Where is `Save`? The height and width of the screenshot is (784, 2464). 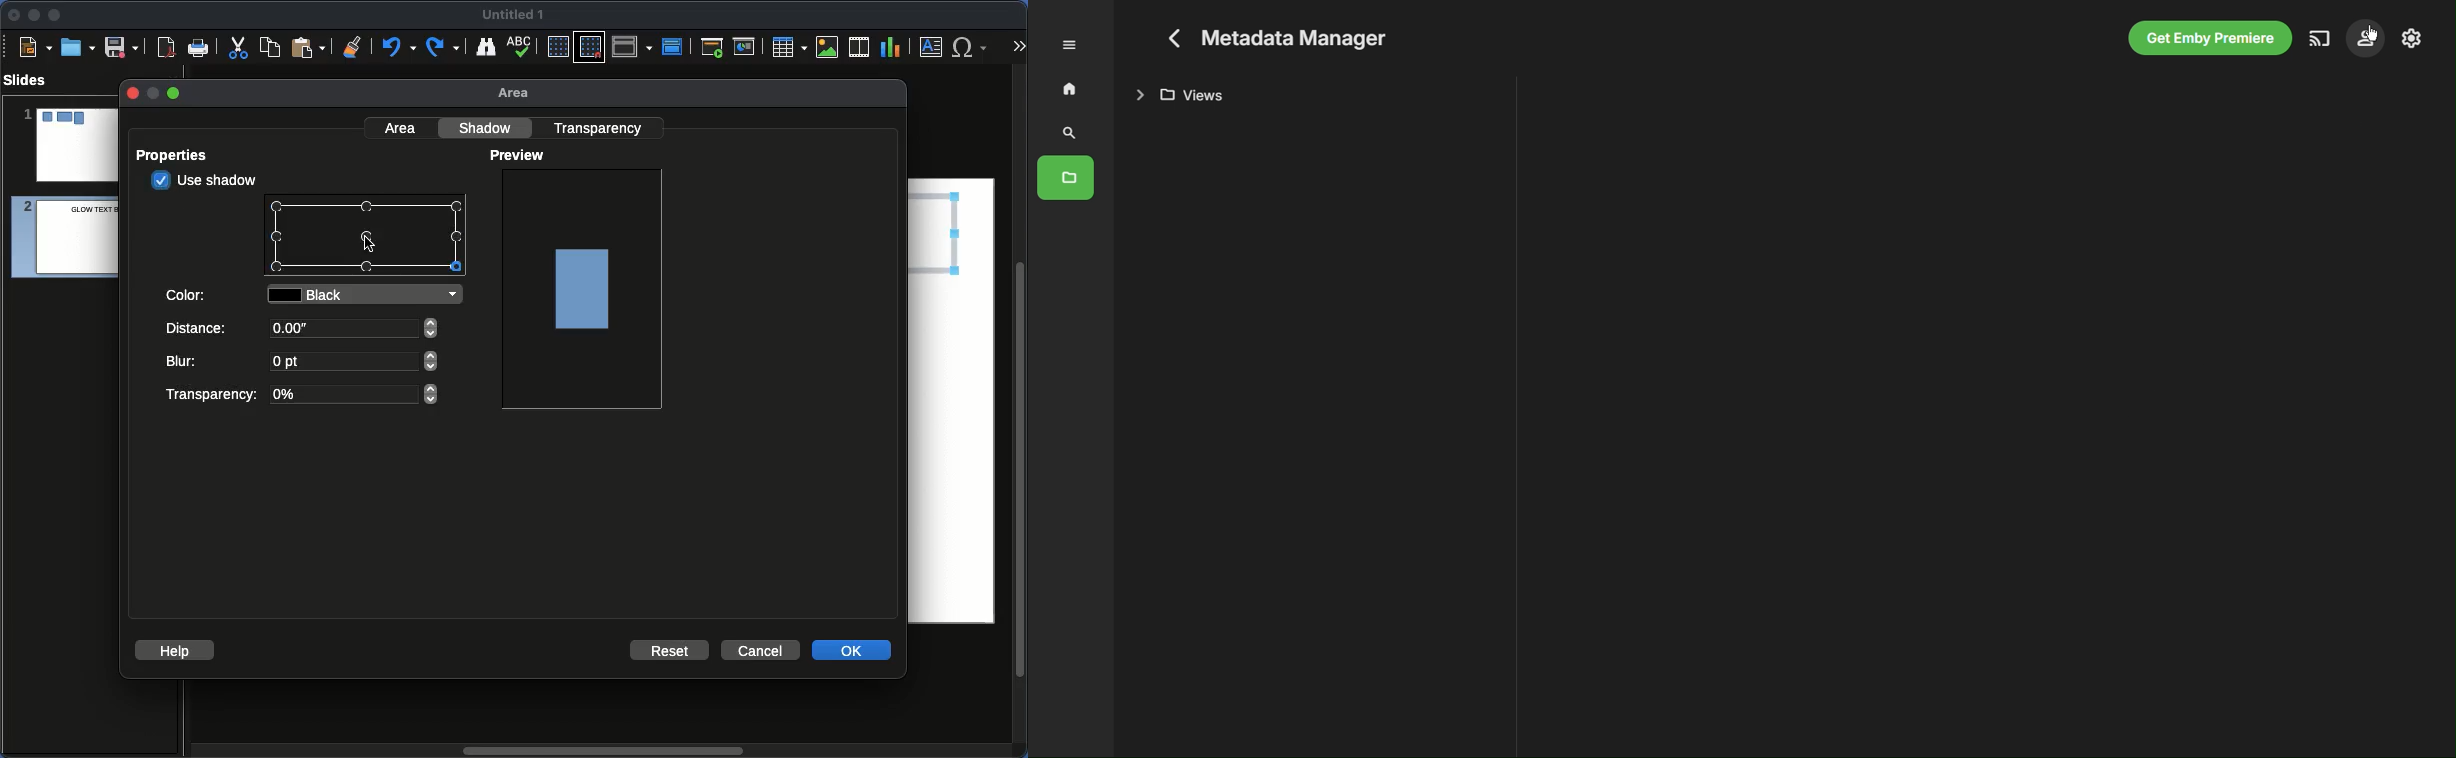
Save is located at coordinates (123, 46).